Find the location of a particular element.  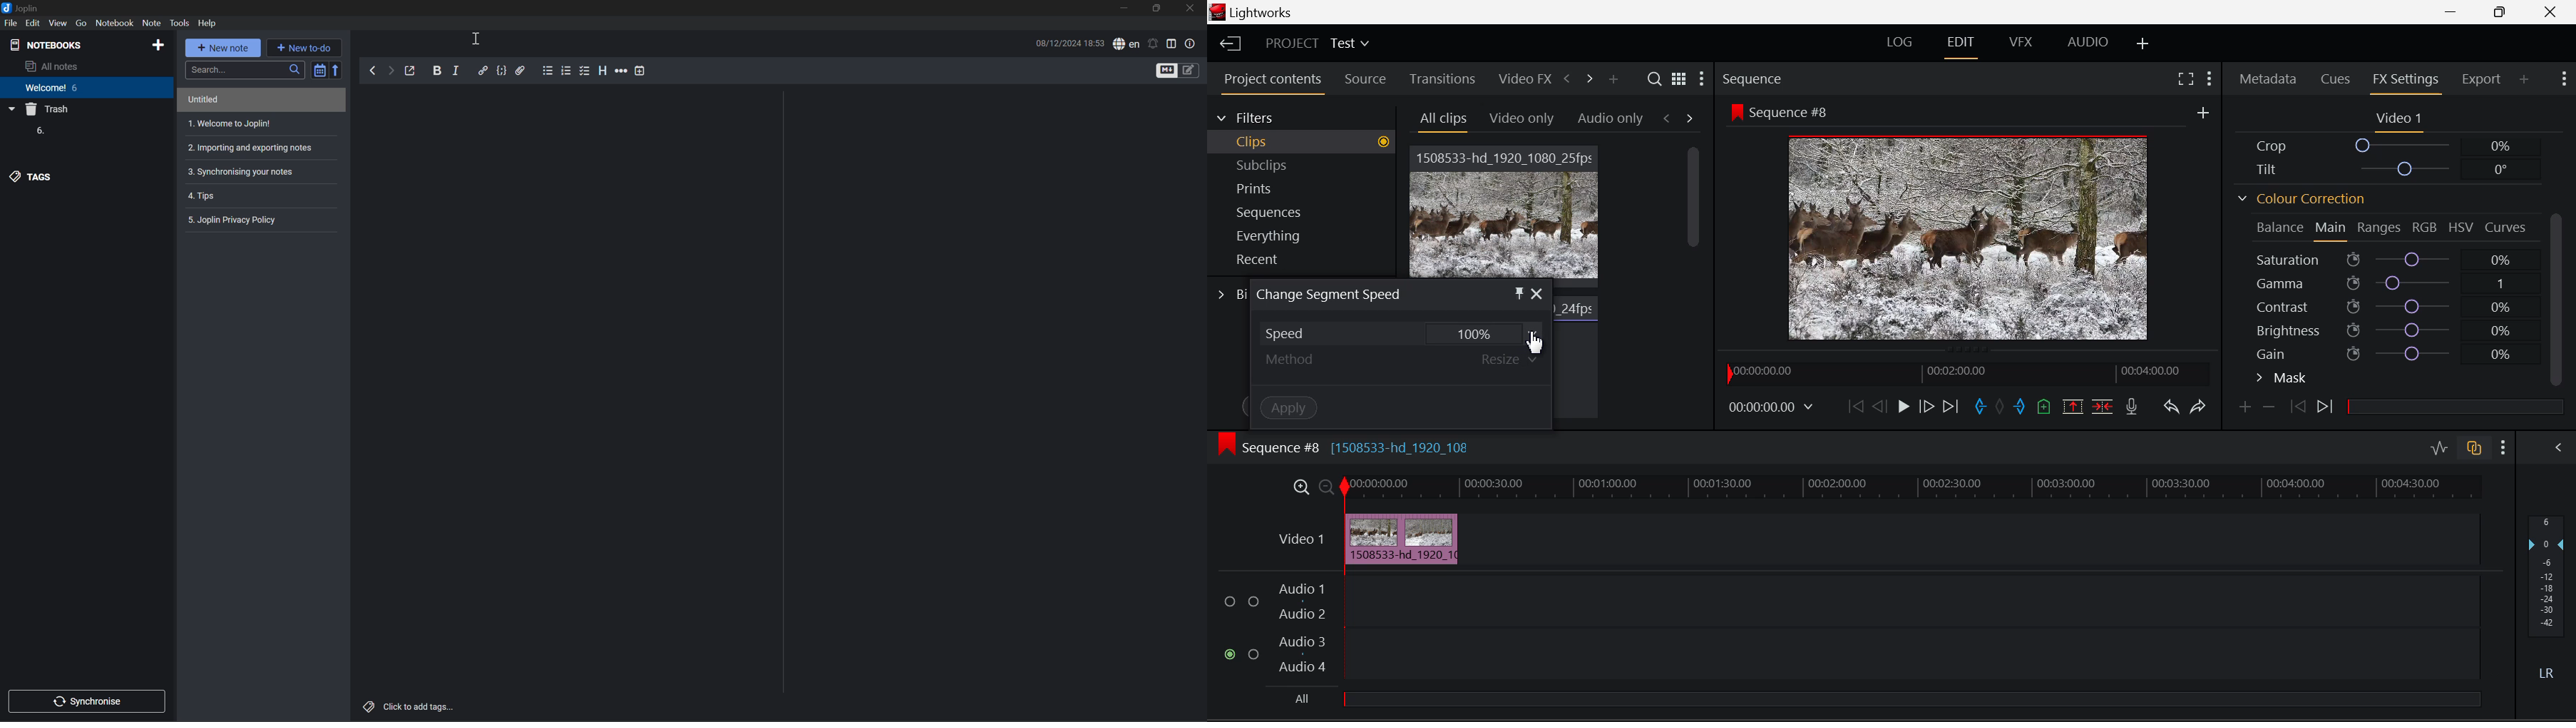

3. Synchronising your notes is located at coordinates (243, 171).